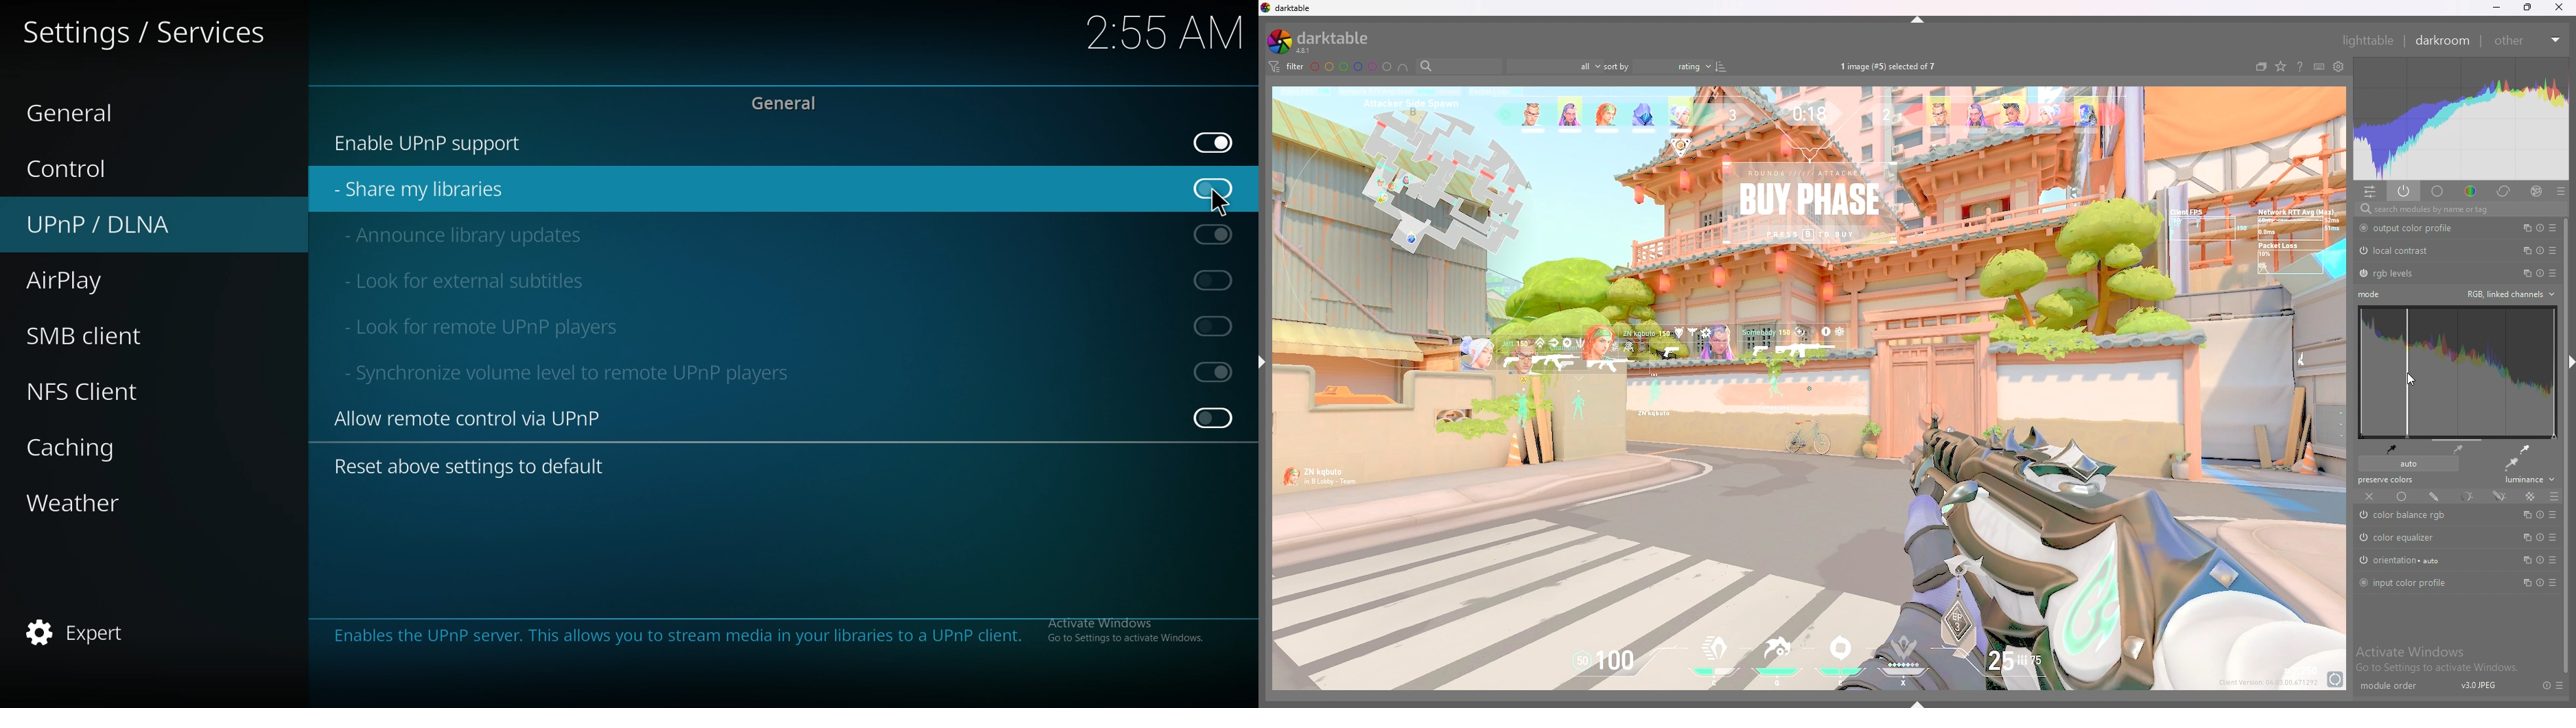 The width and height of the screenshot is (2576, 728). What do you see at coordinates (2443, 40) in the screenshot?
I see `darkroom` at bounding box center [2443, 40].